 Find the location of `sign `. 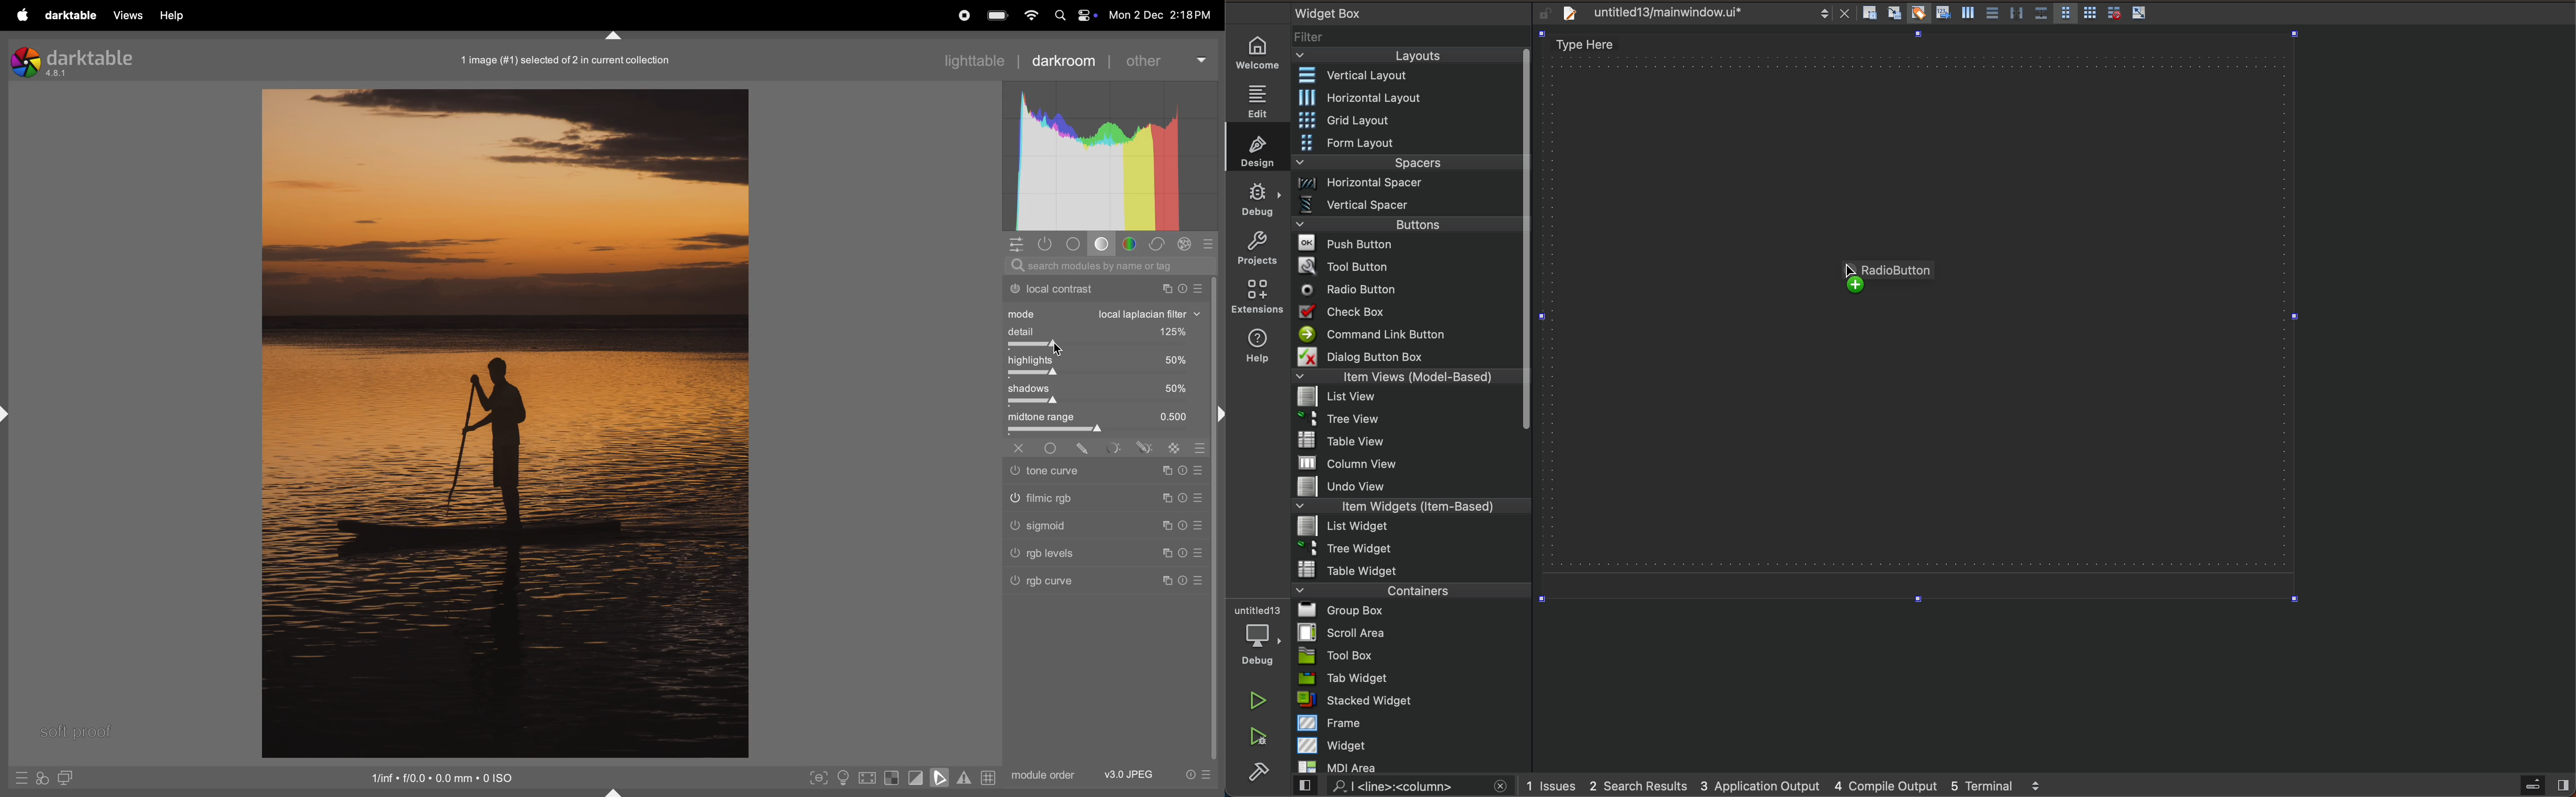

sign  is located at coordinates (1166, 580).